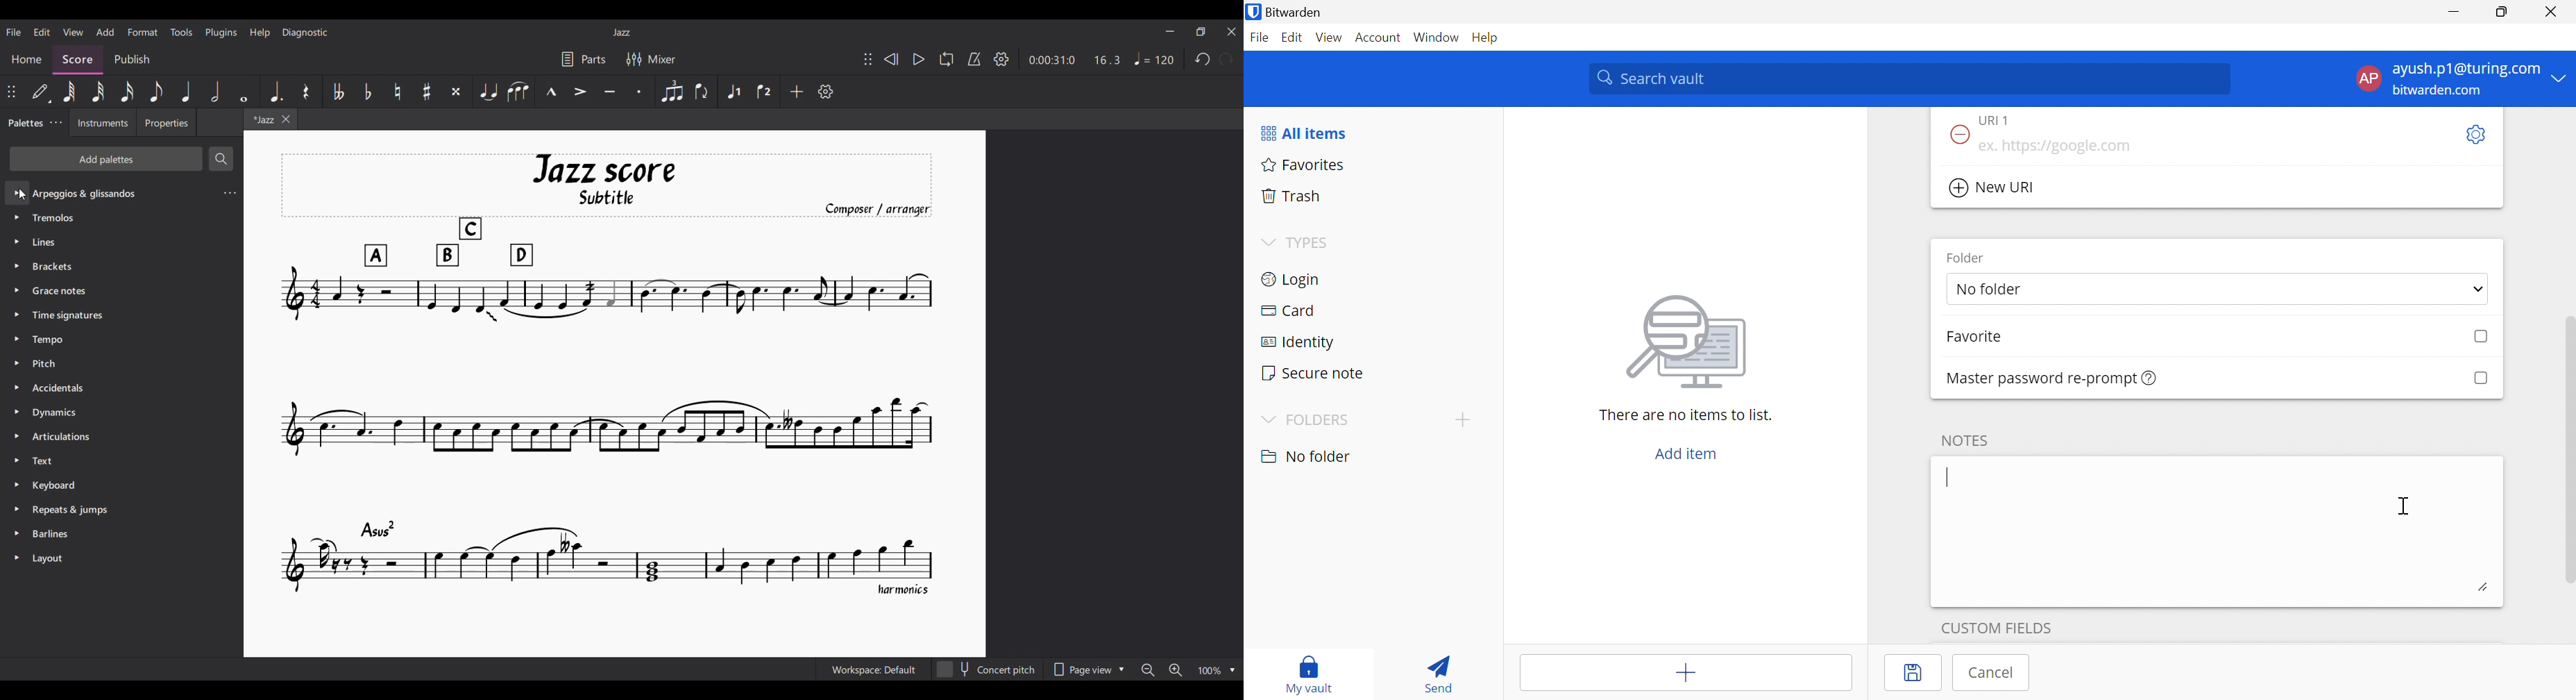  What do you see at coordinates (2403, 505) in the screenshot?
I see `` at bounding box center [2403, 505].